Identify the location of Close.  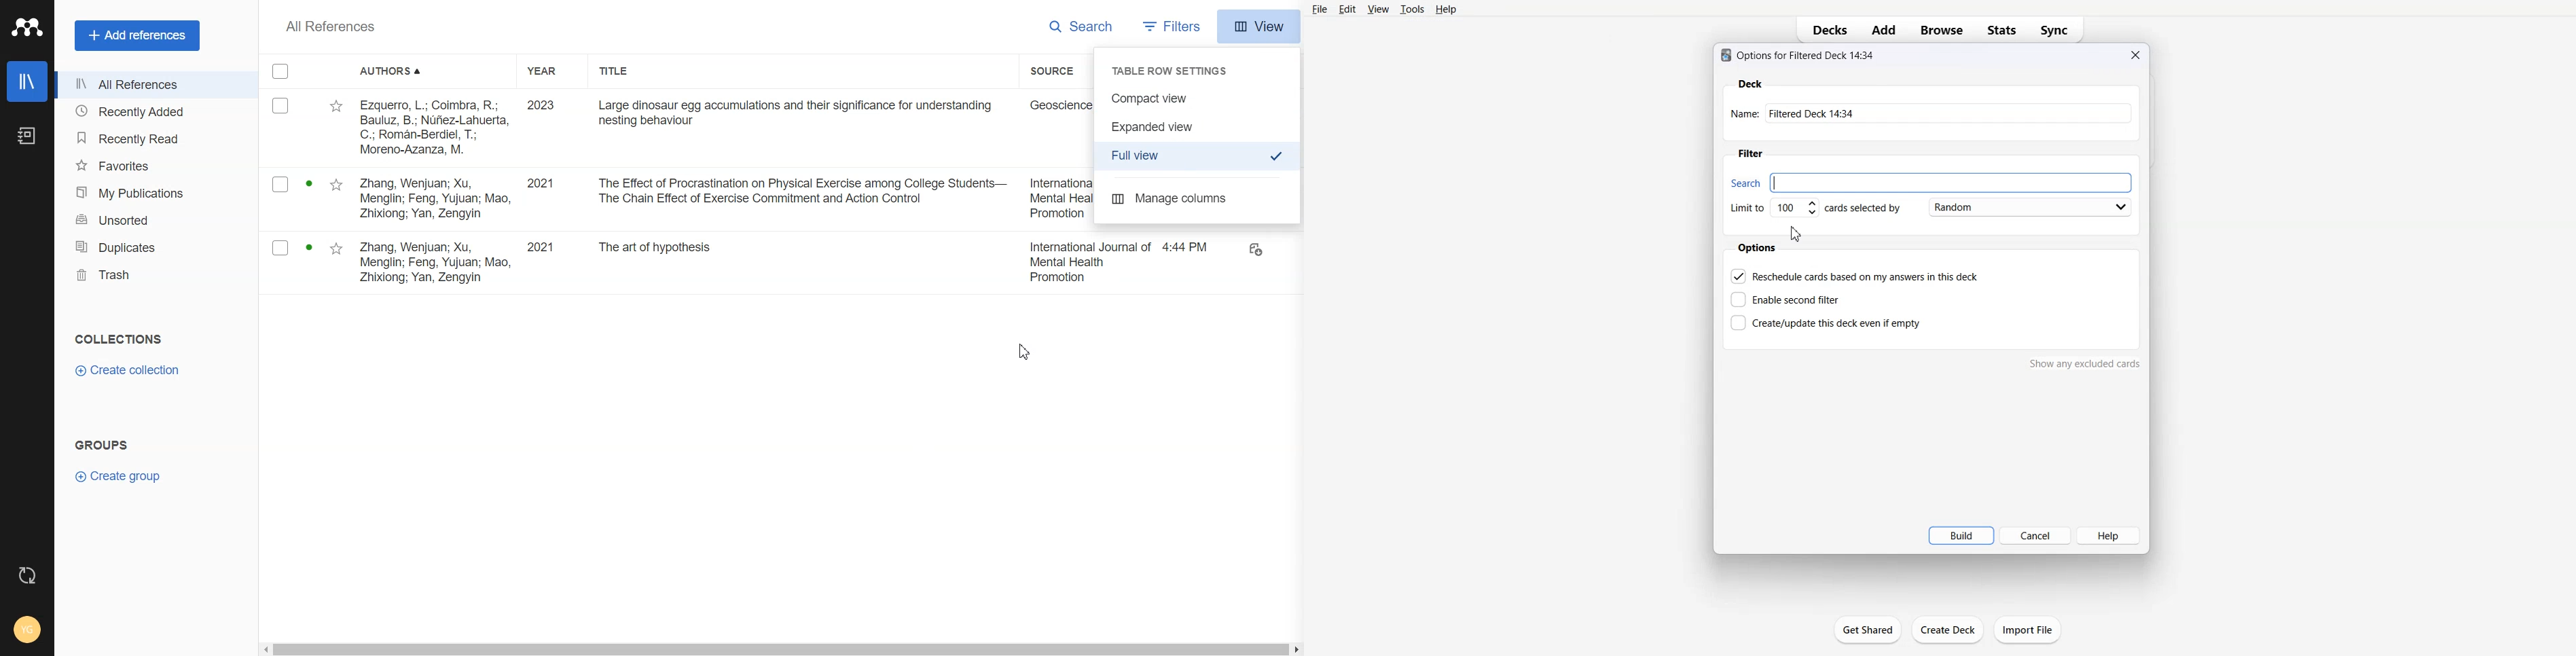
(2135, 55).